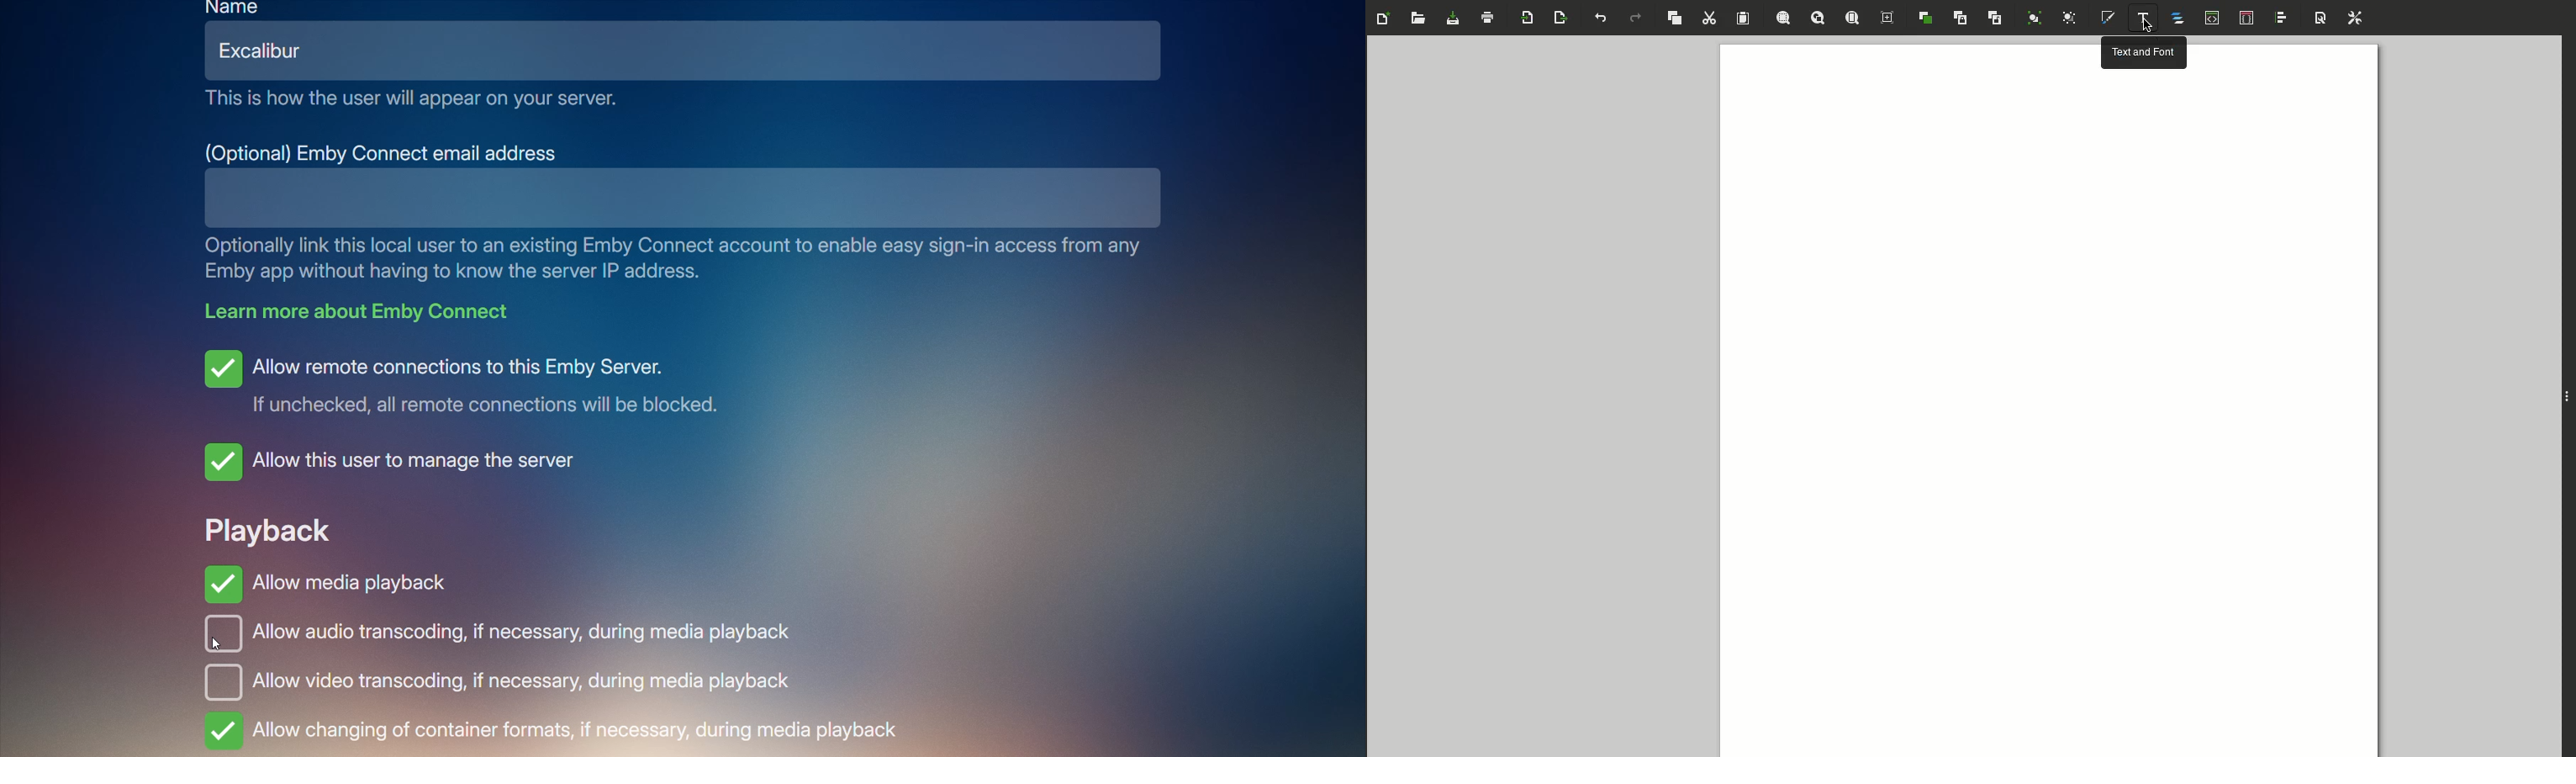 The width and height of the screenshot is (2576, 784). Describe the element at coordinates (2070, 19) in the screenshot. I see `Ungroup` at that location.